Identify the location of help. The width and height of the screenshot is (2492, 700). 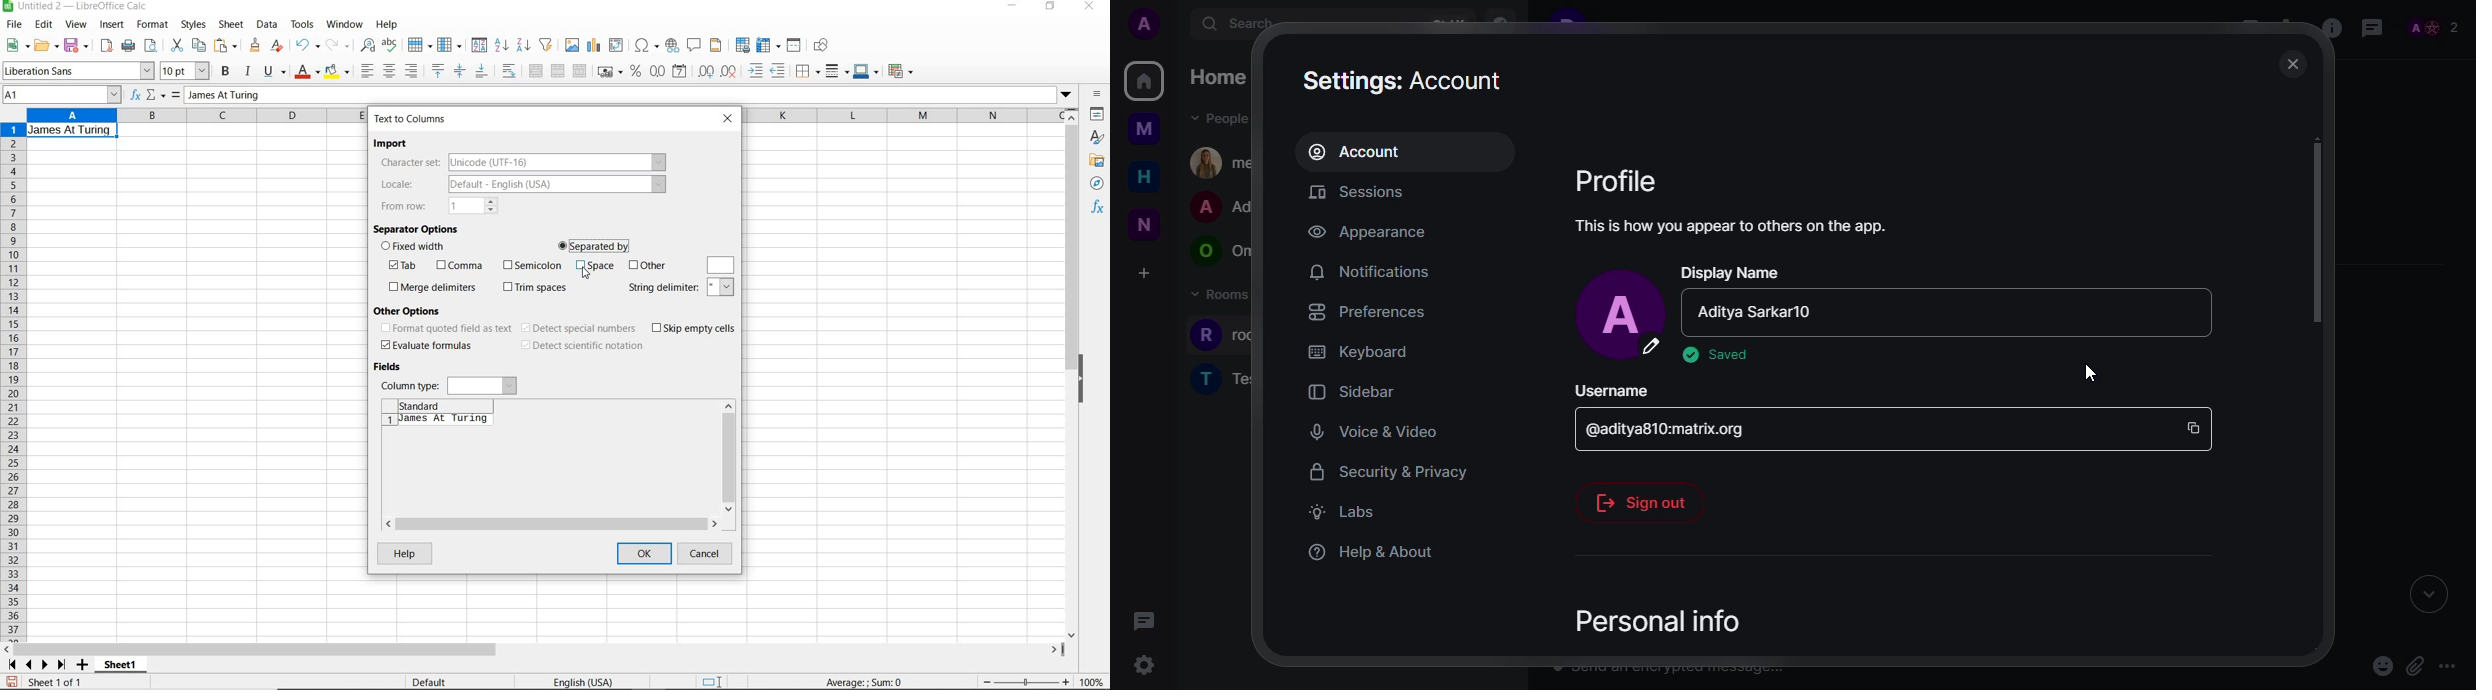
(387, 24).